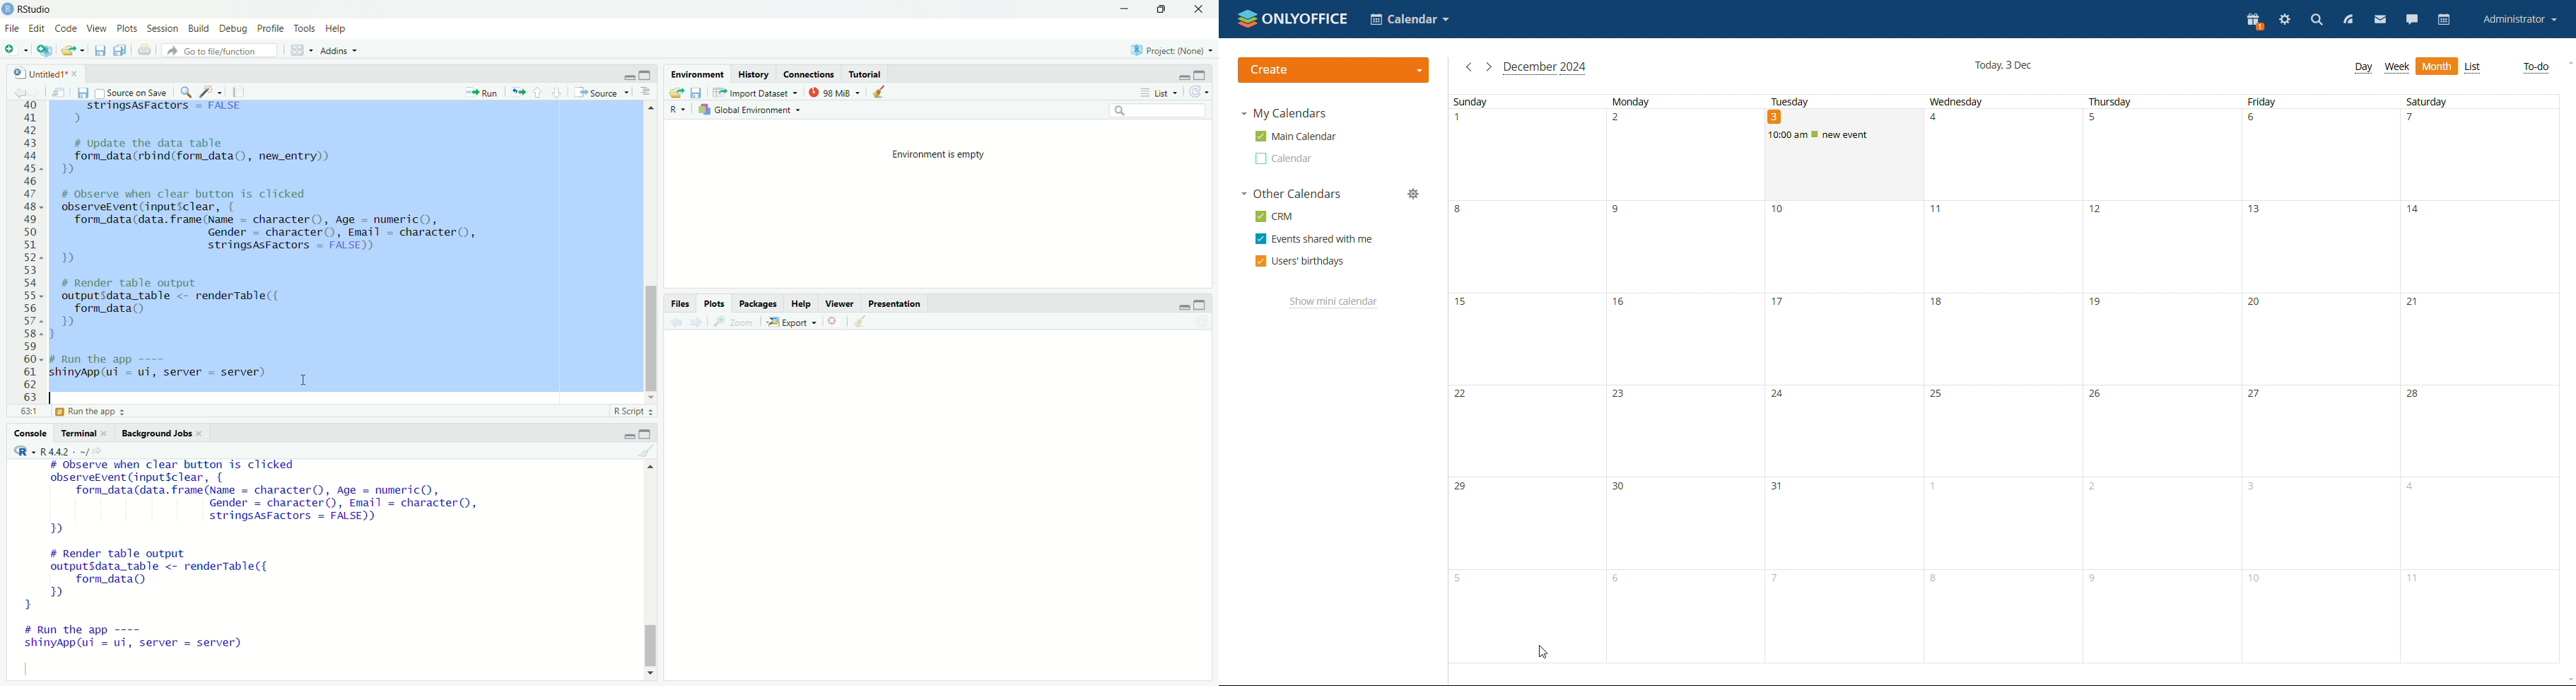 The height and width of the screenshot is (700, 2576). What do you see at coordinates (833, 323) in the screenshot?
I see `remove the current plot` at bounding box center [833, 323].